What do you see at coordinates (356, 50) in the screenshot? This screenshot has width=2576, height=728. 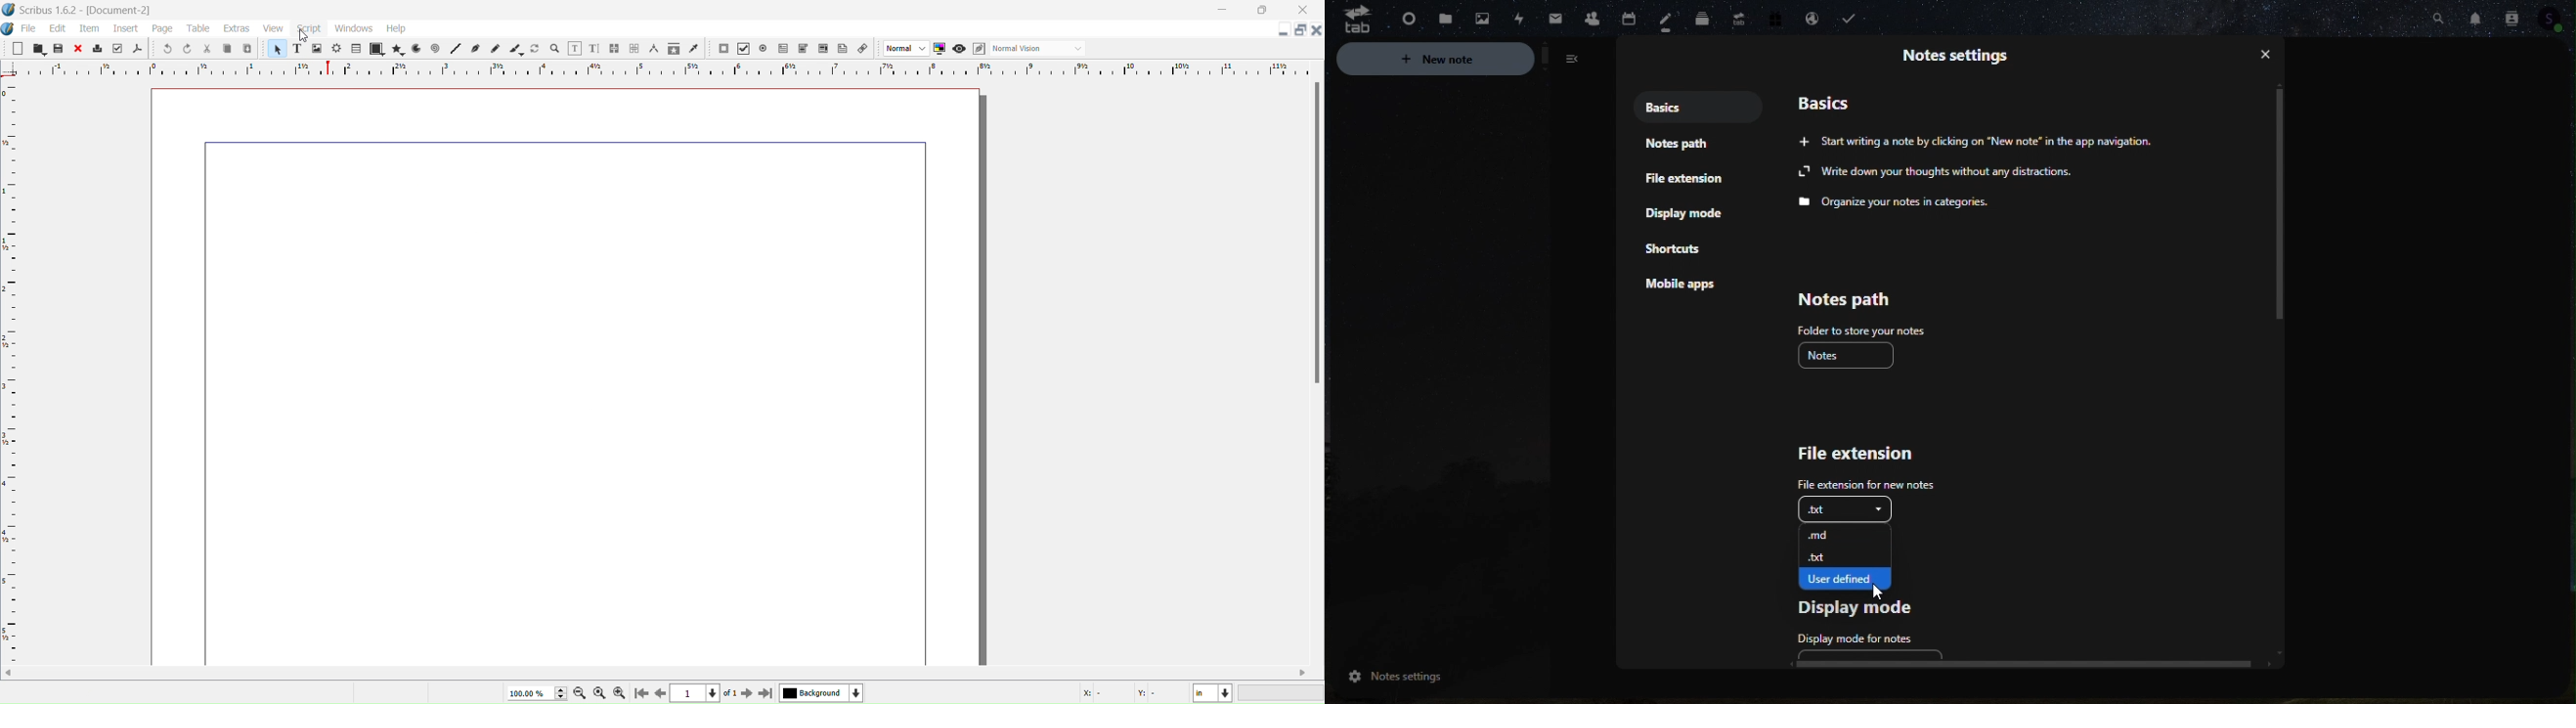 I see `Table` at bounding box center [356, 50].